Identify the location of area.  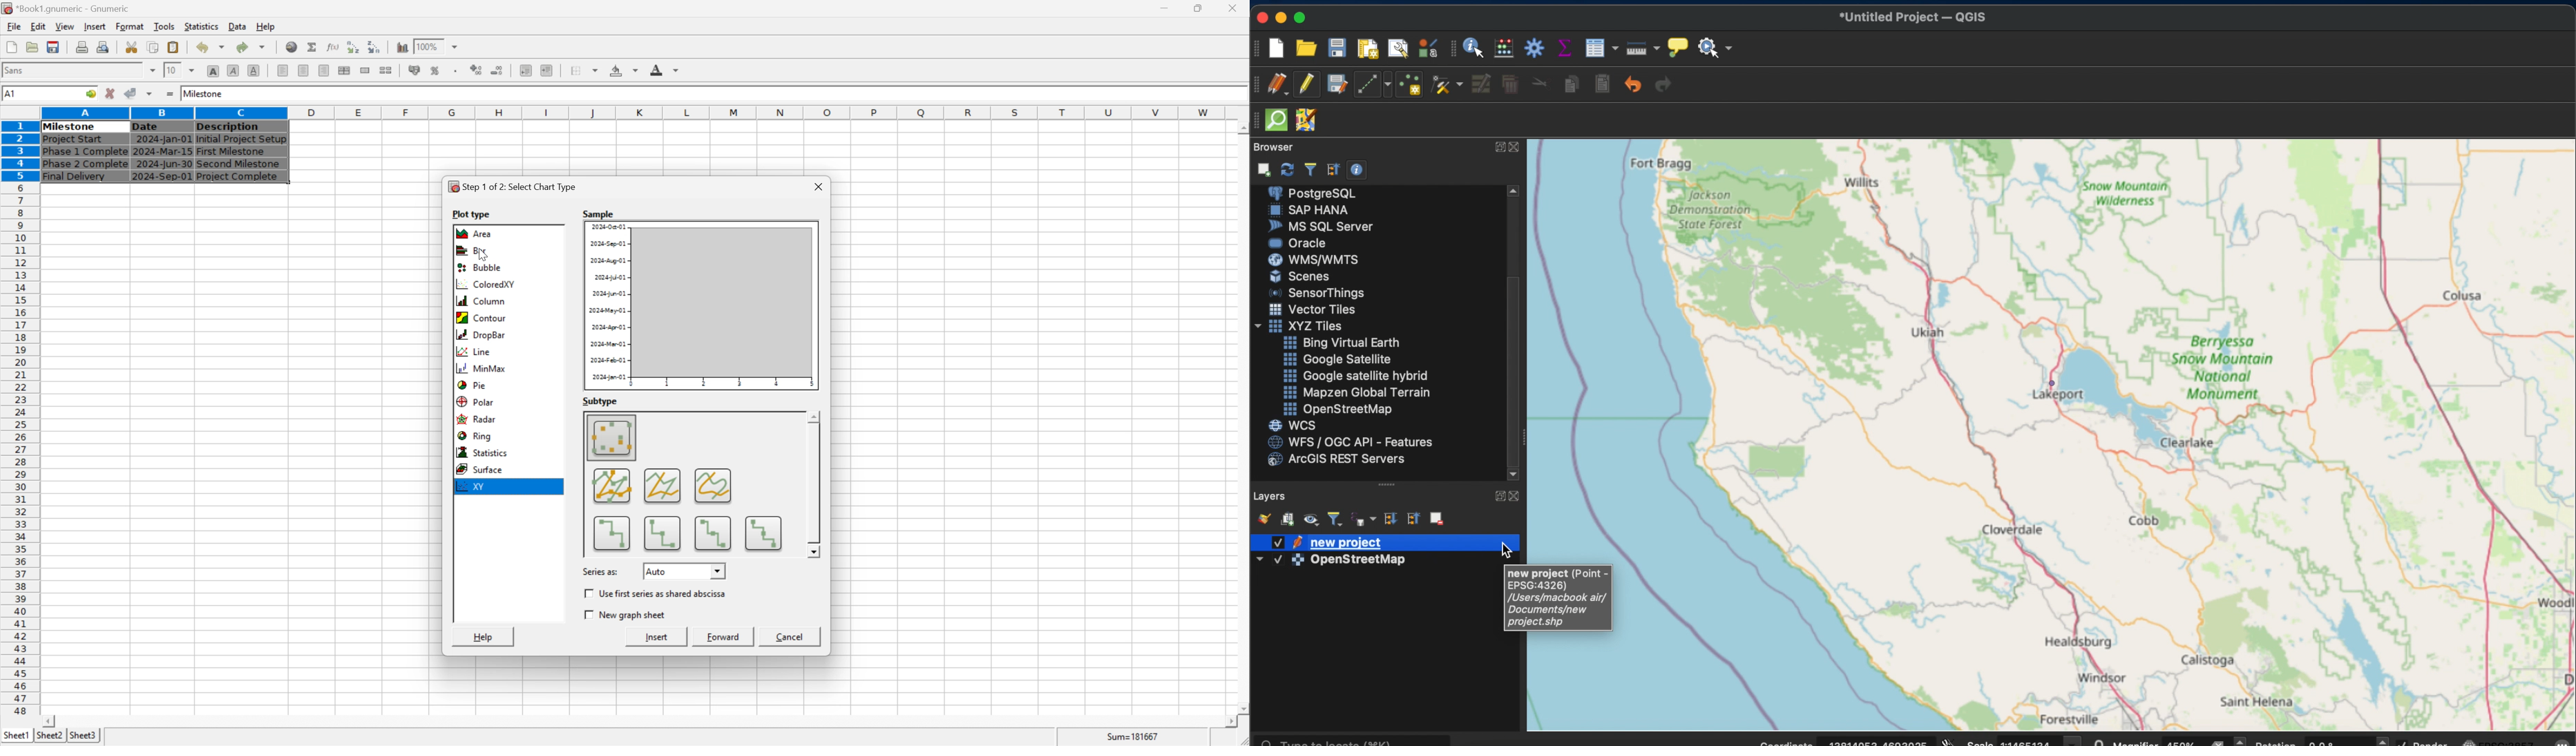
(477, 233).